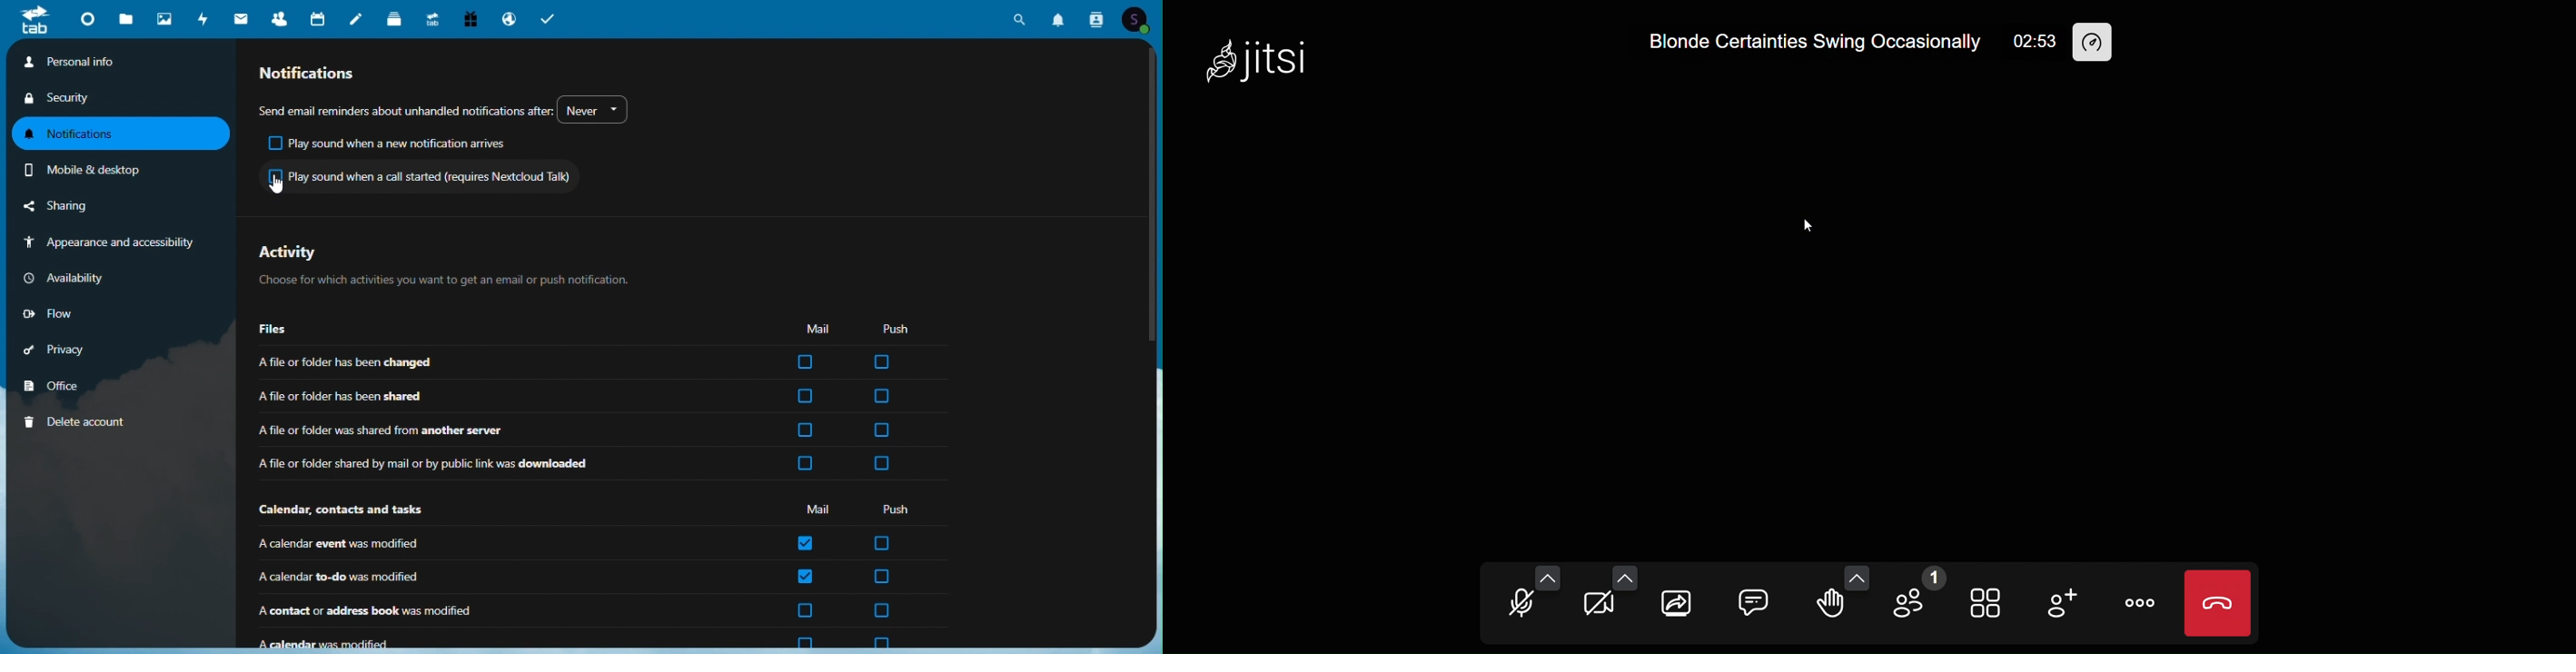 The height and width of the screenshot is (672, 2576). What do you see at coordinates (281, 16) in the screenshot?
I see `Contacts` at bounding box center [281, 16].